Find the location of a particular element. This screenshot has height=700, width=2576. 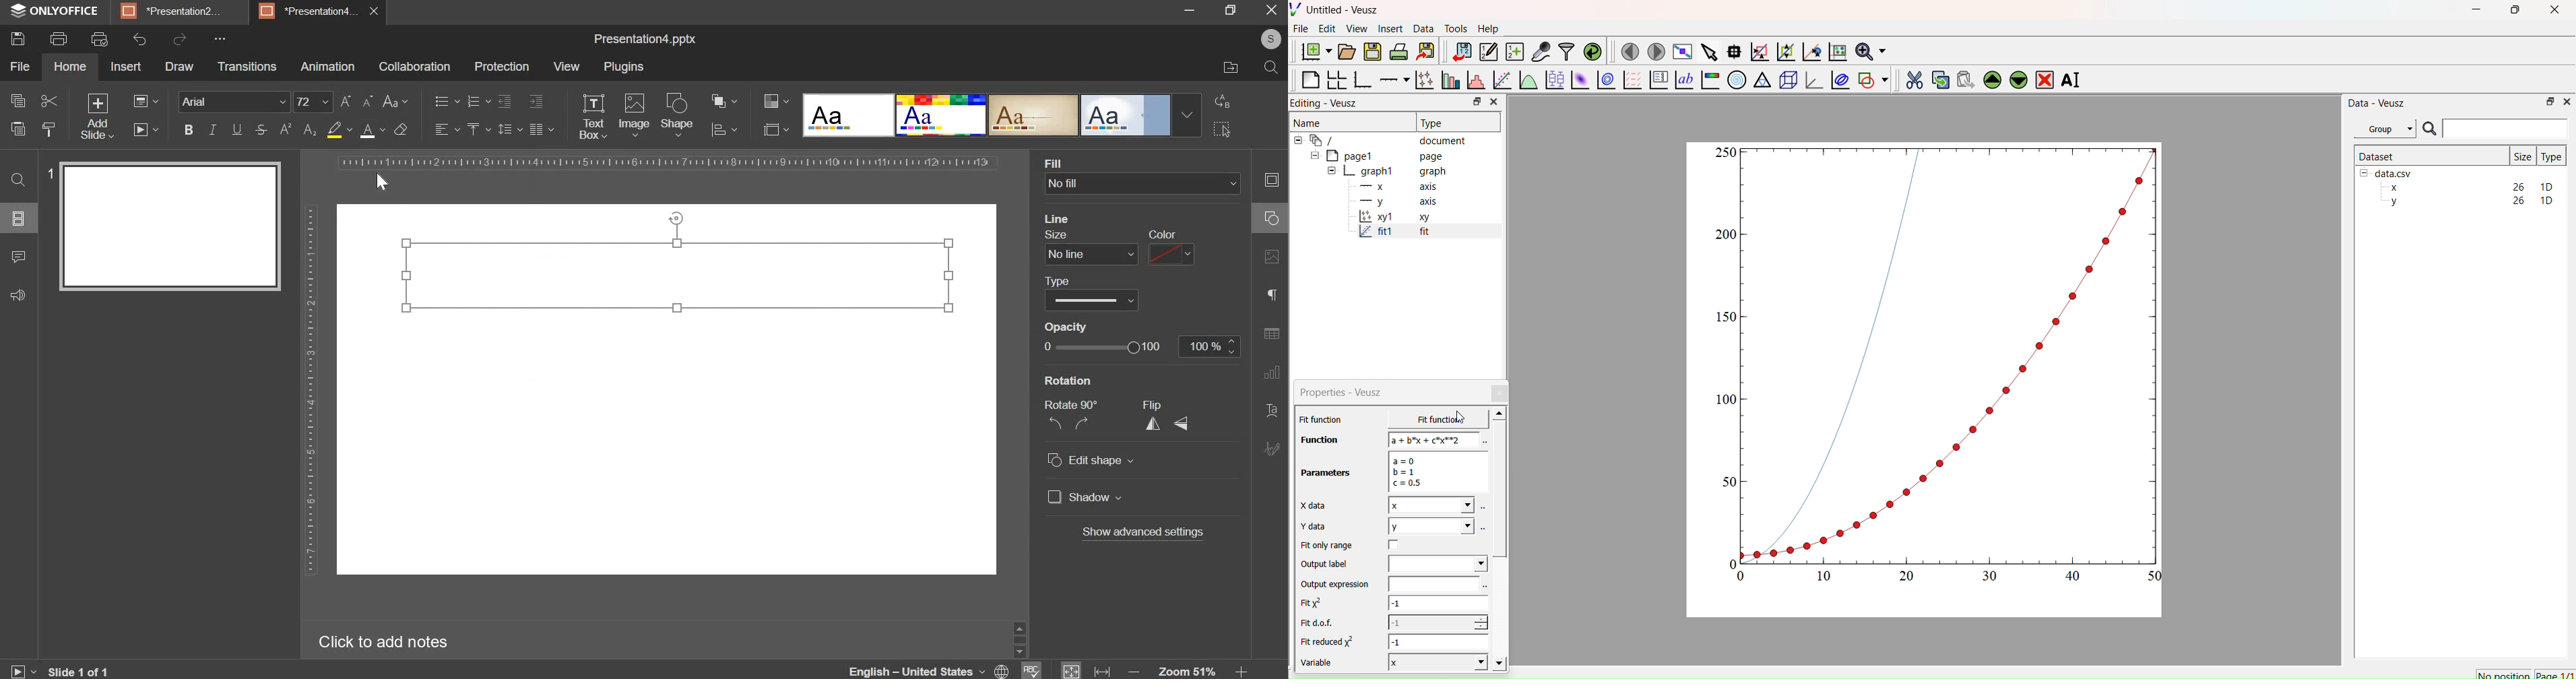

print preview is located at coordinates (98, 40).